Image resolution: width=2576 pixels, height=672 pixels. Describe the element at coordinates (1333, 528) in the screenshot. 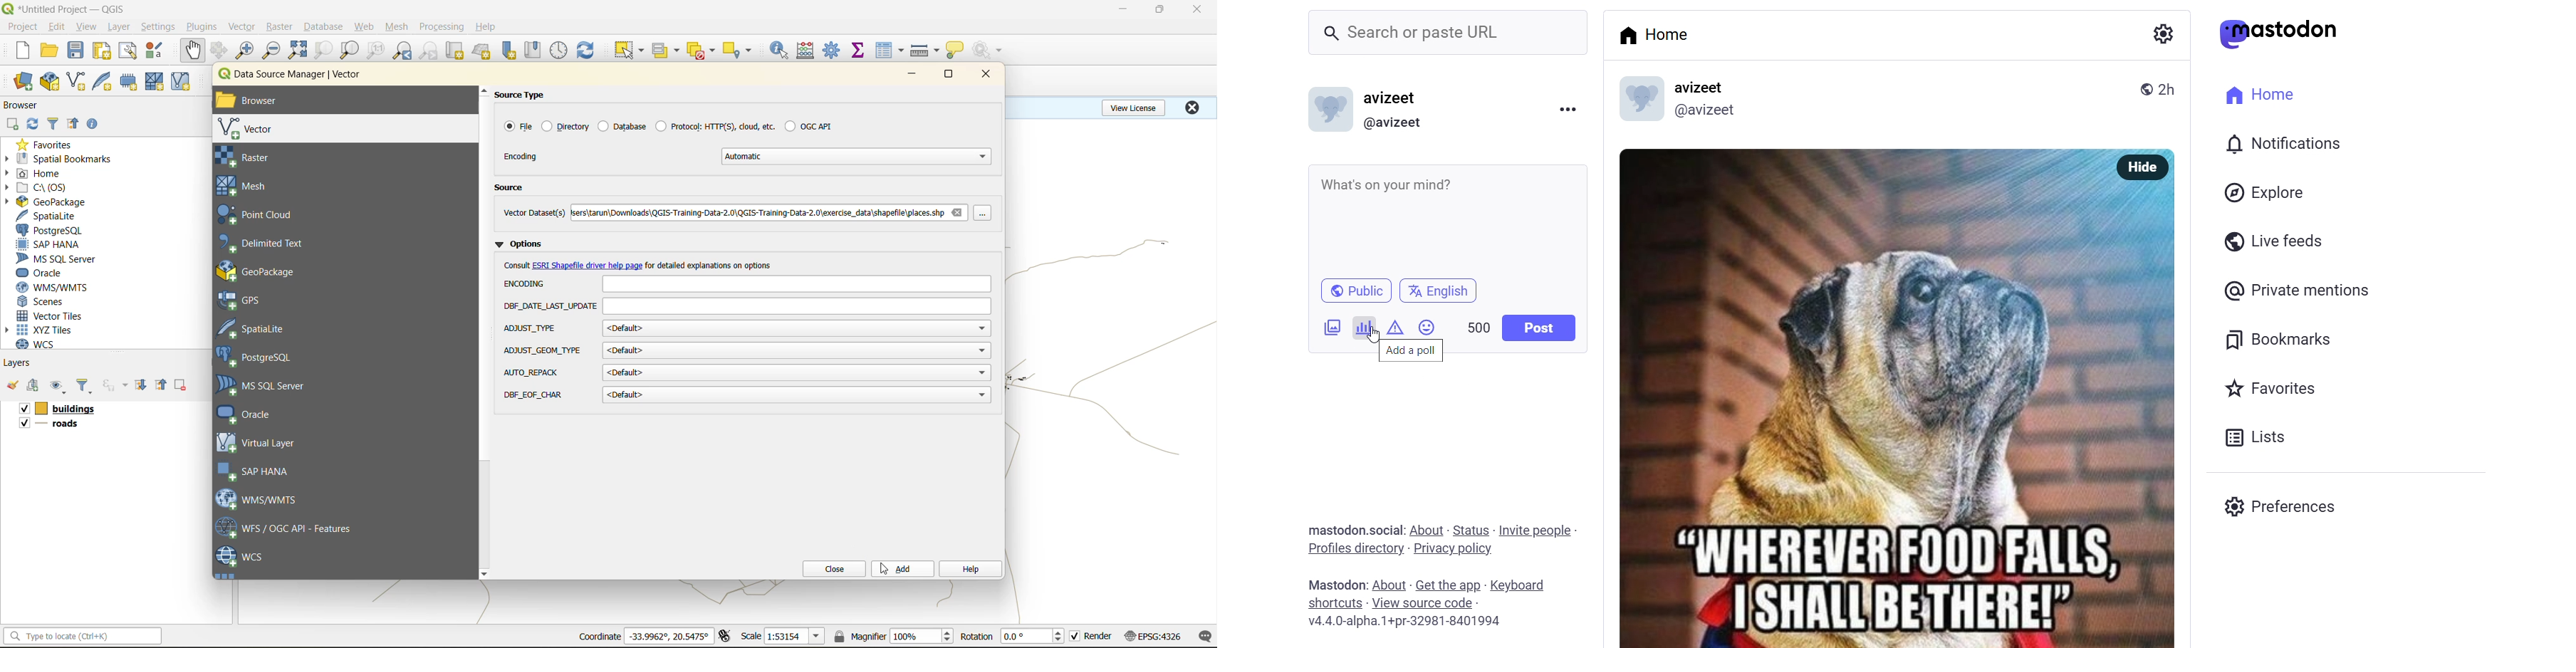

I see `mastodon` at that location.